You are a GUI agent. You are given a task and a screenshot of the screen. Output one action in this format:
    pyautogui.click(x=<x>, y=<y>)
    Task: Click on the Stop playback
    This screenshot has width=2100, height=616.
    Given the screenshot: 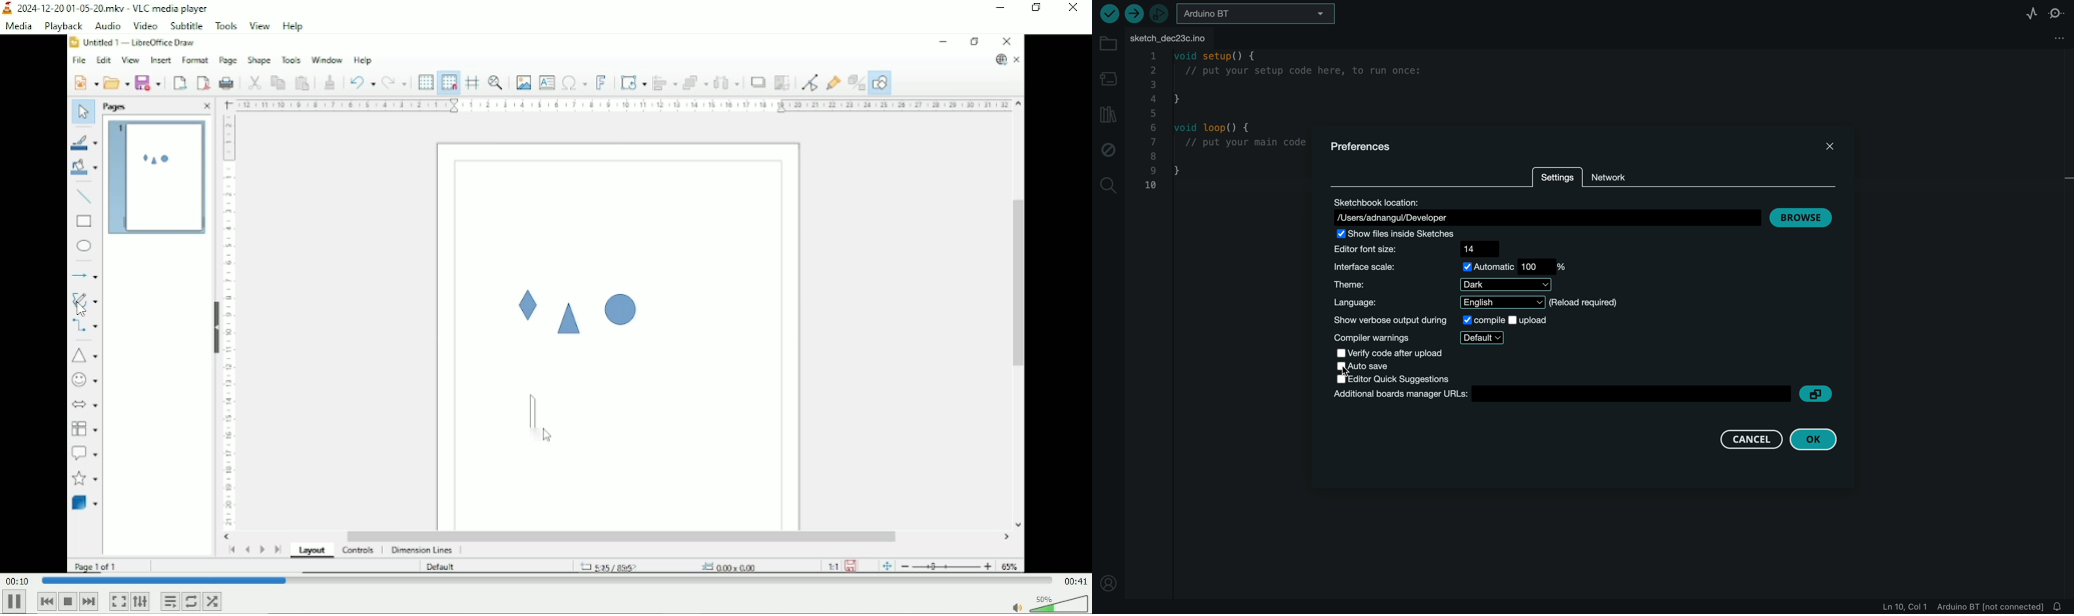 What is the action you would take?
    pyautogui.click(x=67, y=601)
    